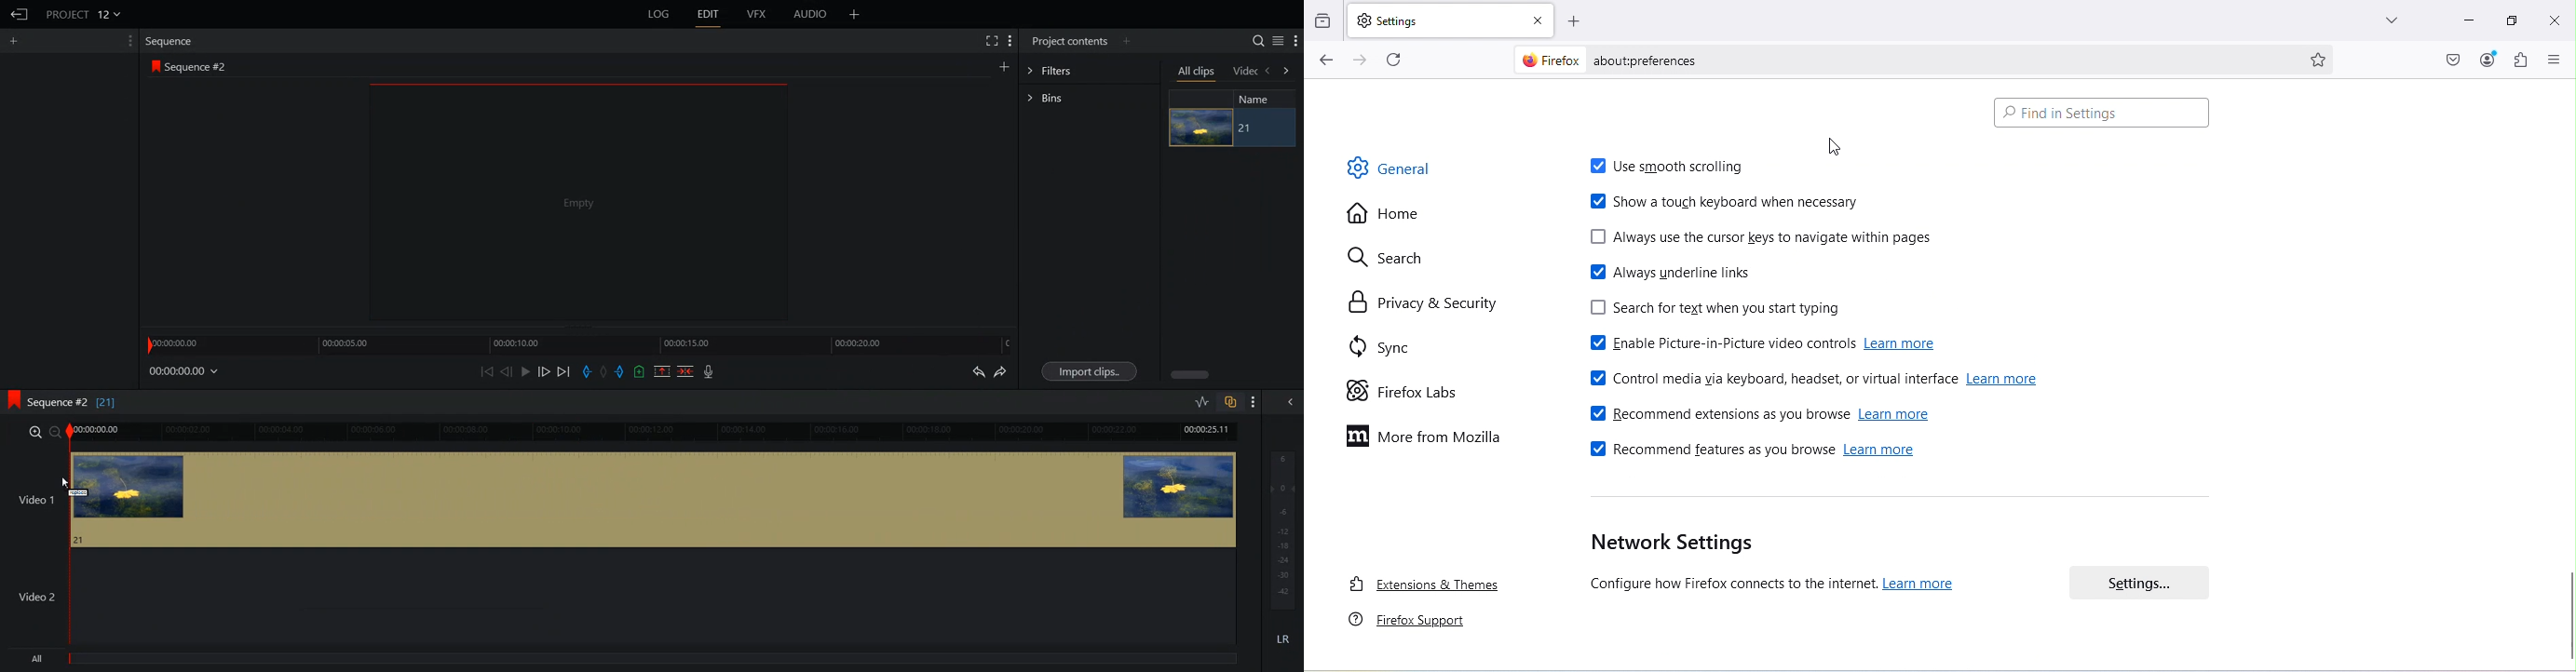 This screenshot has width=2576, height=672. What do you see at coordinates (2488, 60) in the screenshot?
I see `Account` at bounding box center [2488, 60].